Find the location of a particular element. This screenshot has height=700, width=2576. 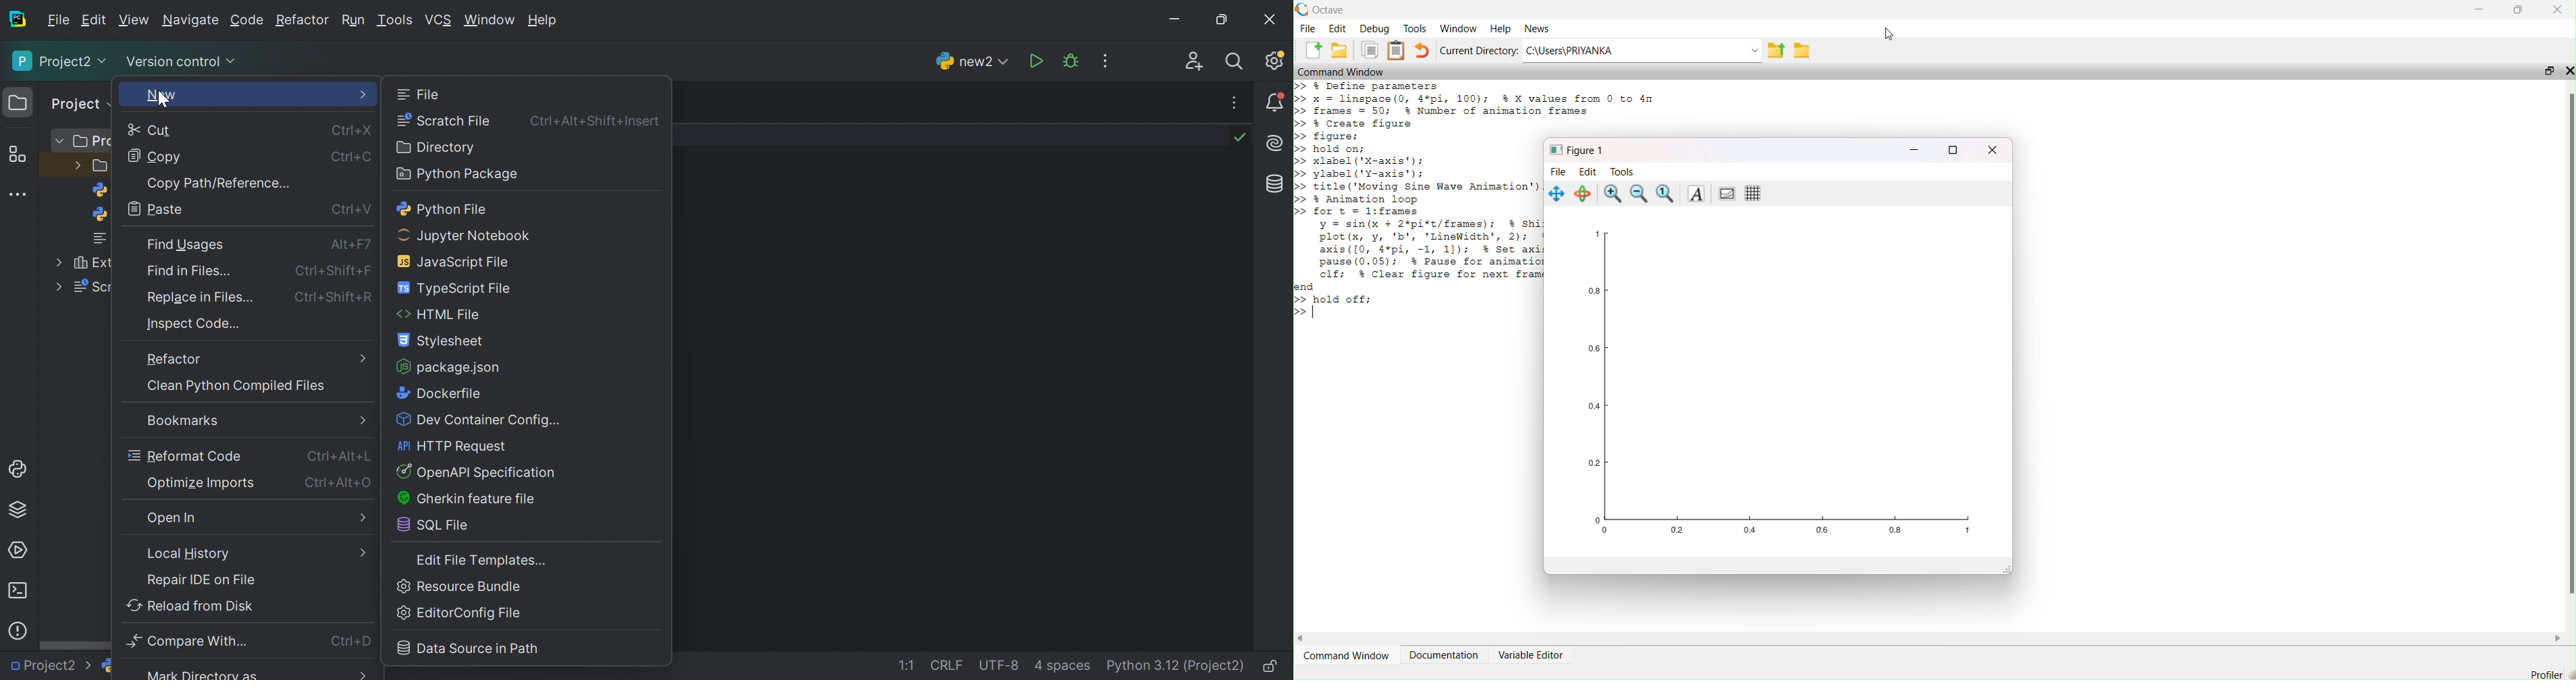

Run is located at coordinates (1035, 61).